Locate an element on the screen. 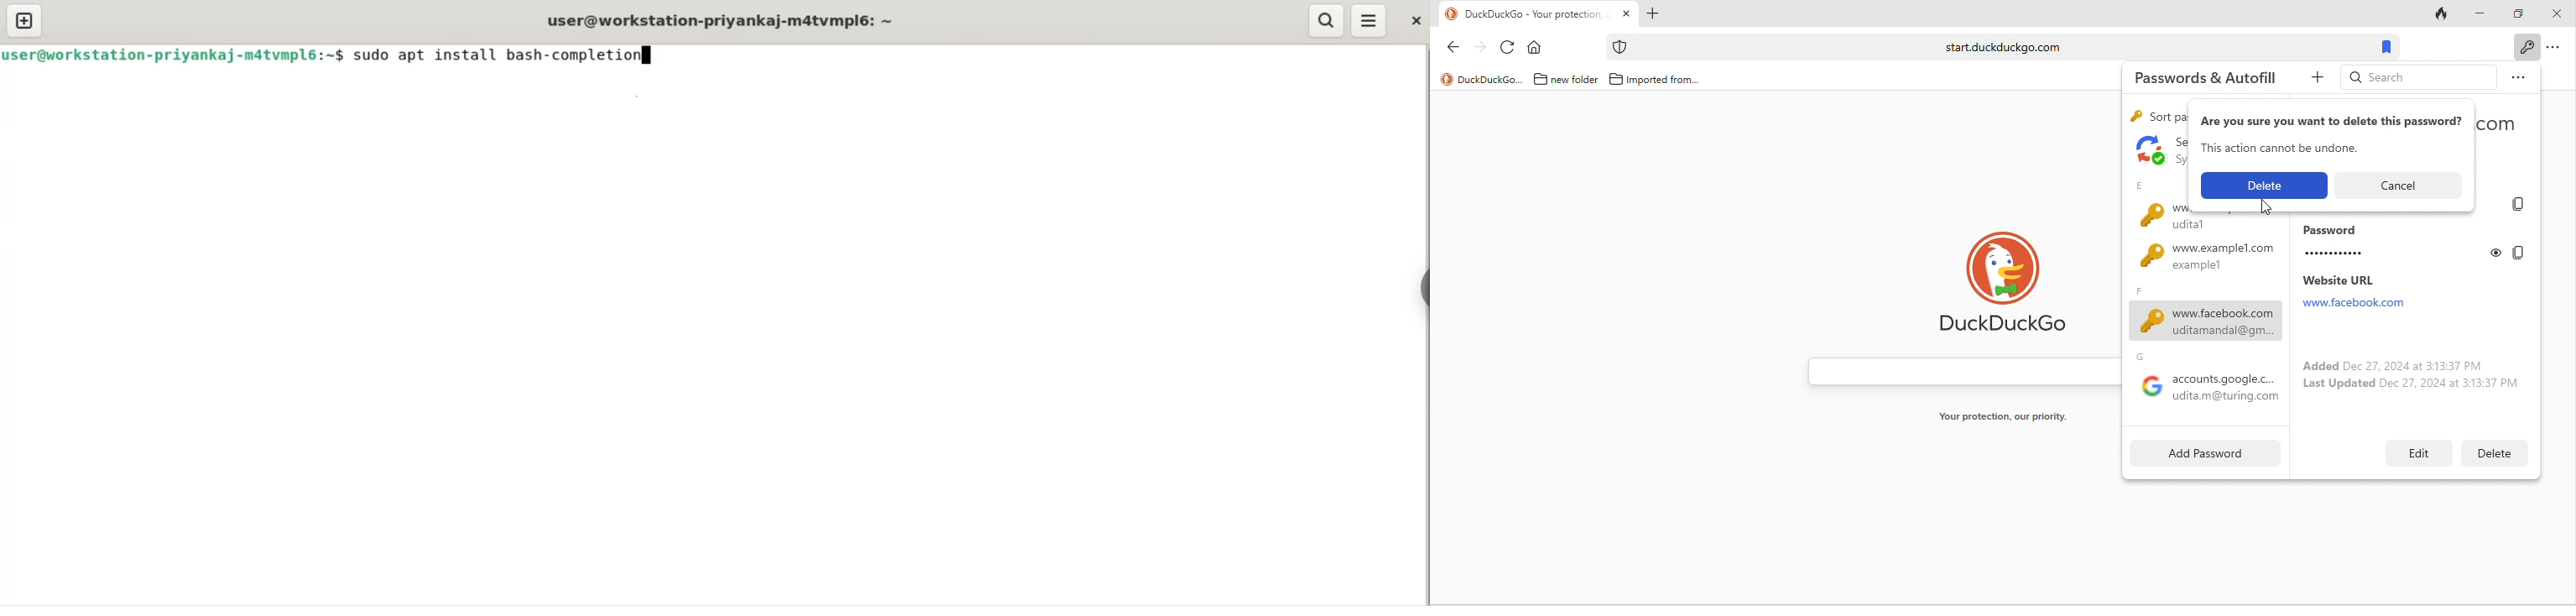 The width and height of the screenshot is (2576, 616). add password is located at coordinates (2199, 454).